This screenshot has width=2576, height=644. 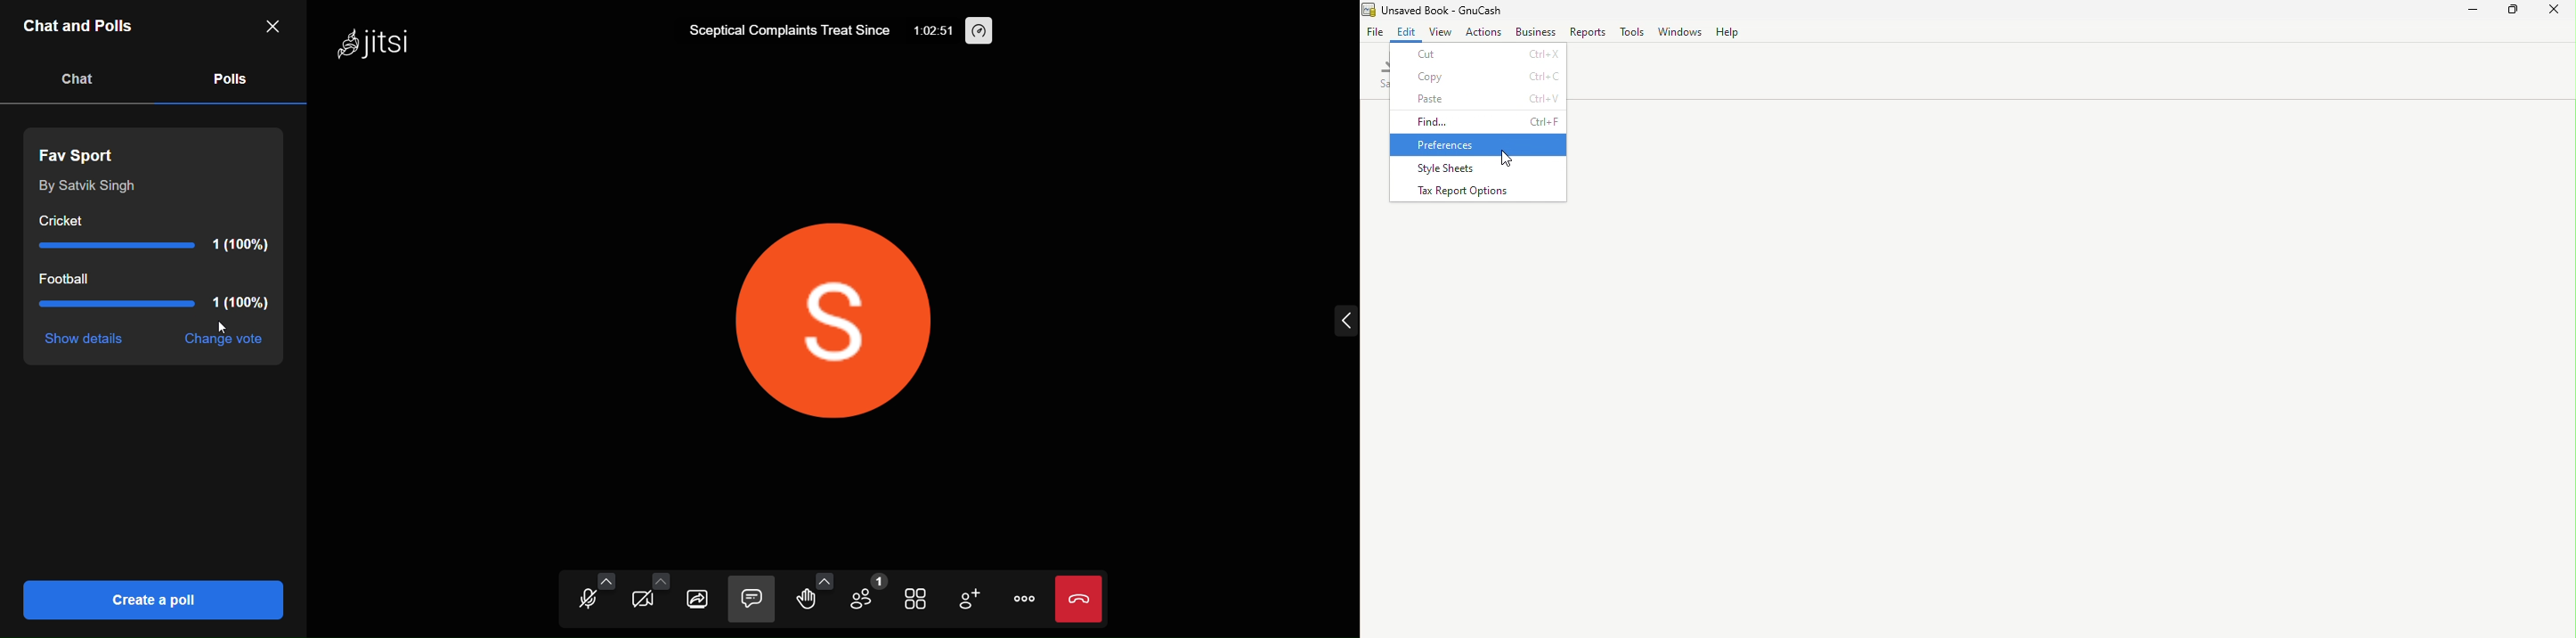 I want to click on Minimize, so click(x=2474, y=11).